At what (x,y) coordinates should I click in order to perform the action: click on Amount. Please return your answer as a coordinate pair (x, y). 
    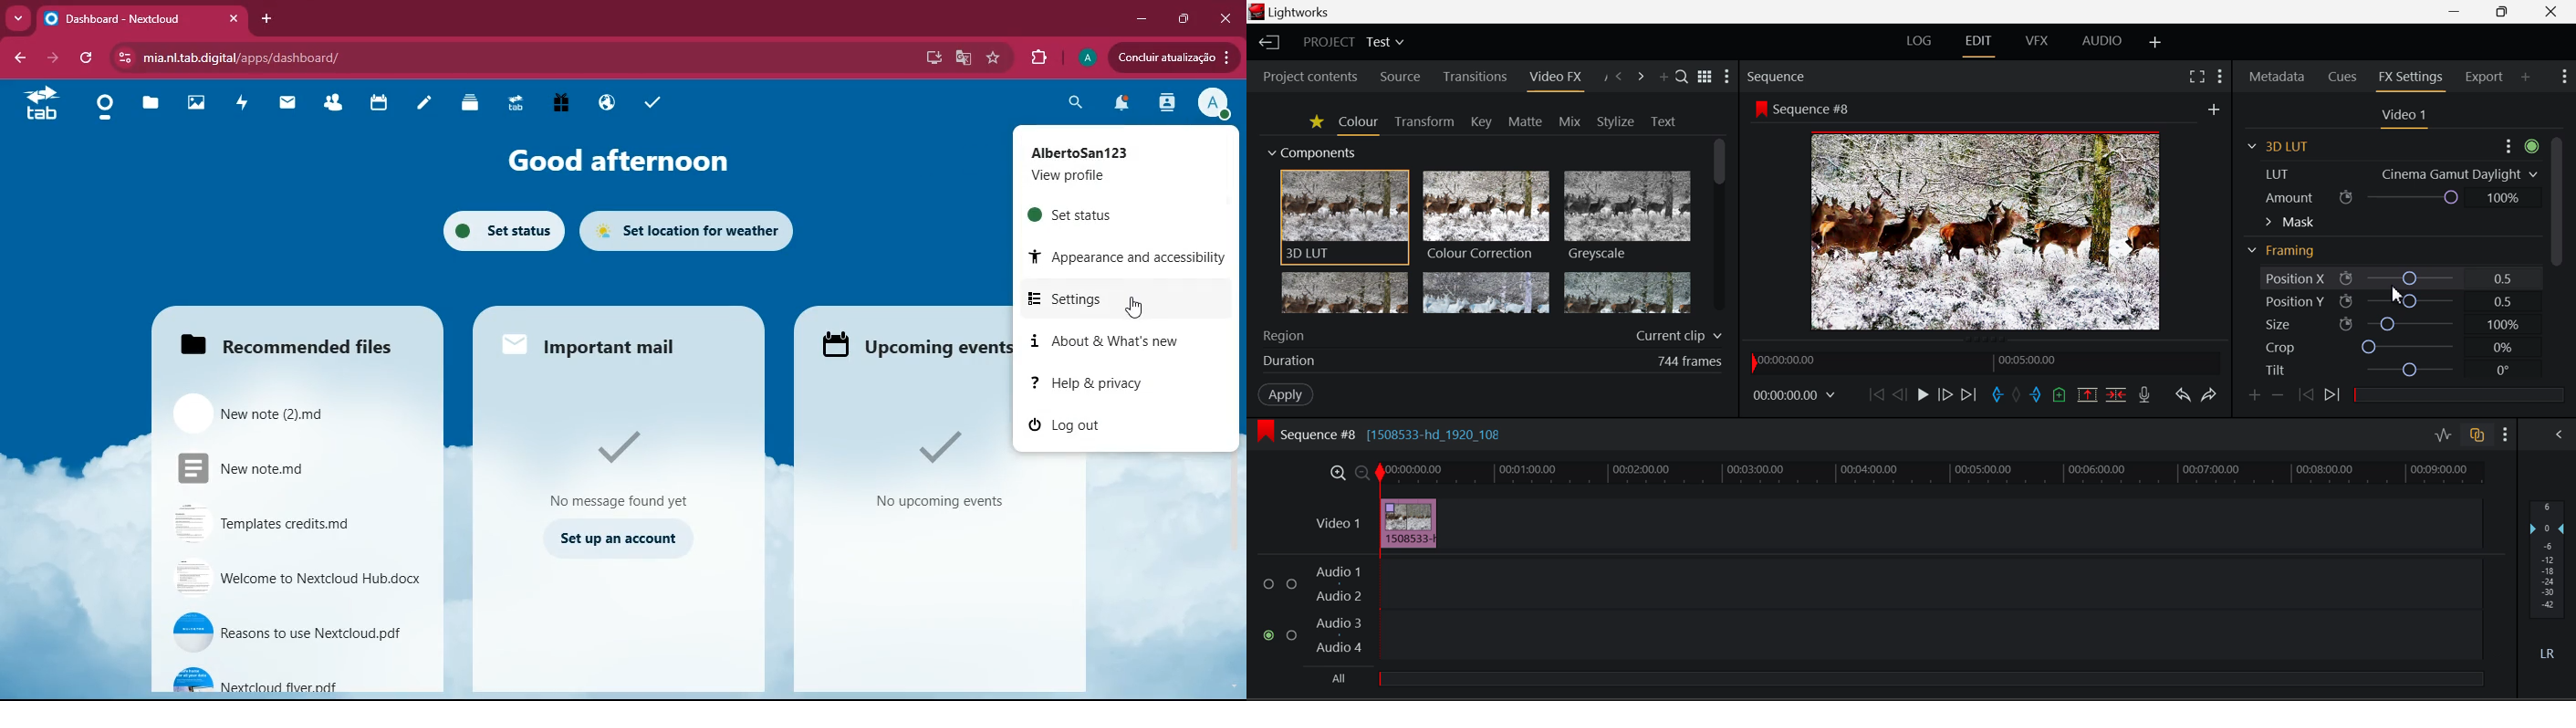
    Looking at the image, I should click on (2403, 197).